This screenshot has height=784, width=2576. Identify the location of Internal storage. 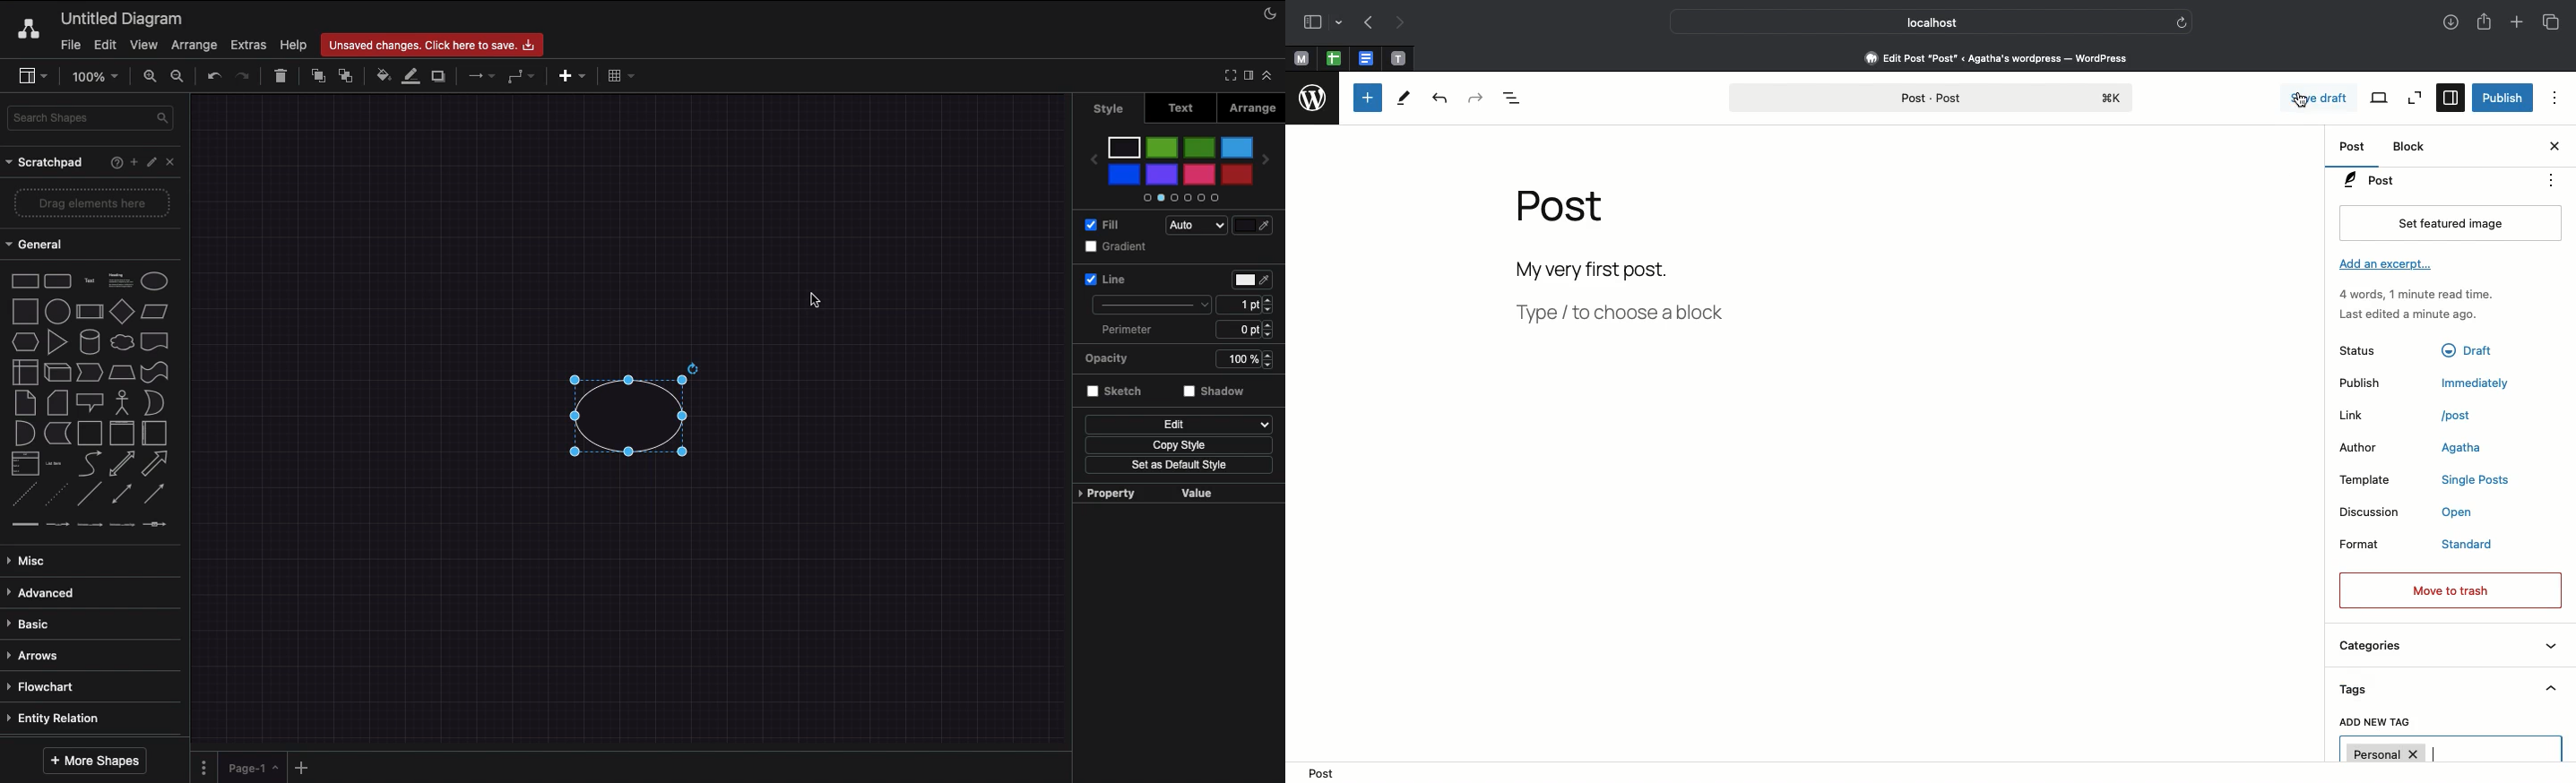
(24, 371).